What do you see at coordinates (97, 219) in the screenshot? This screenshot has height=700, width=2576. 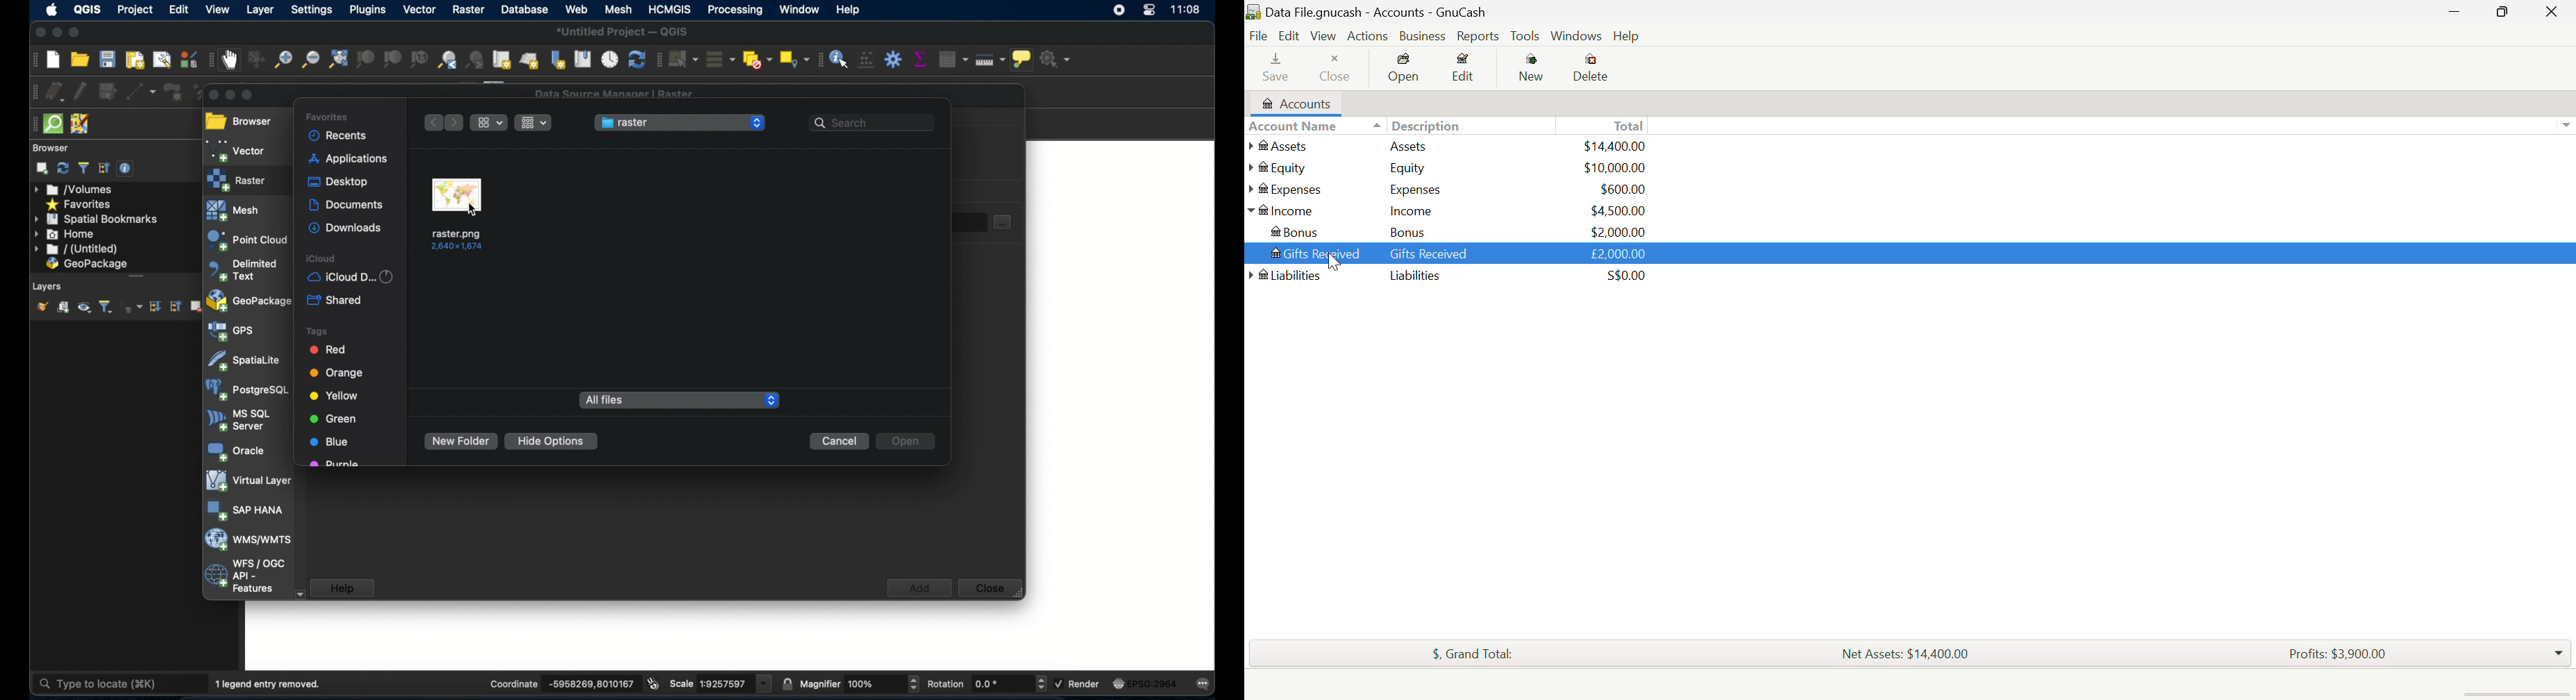 I see `spatial bookmarks` at bounding box center [97, 219].